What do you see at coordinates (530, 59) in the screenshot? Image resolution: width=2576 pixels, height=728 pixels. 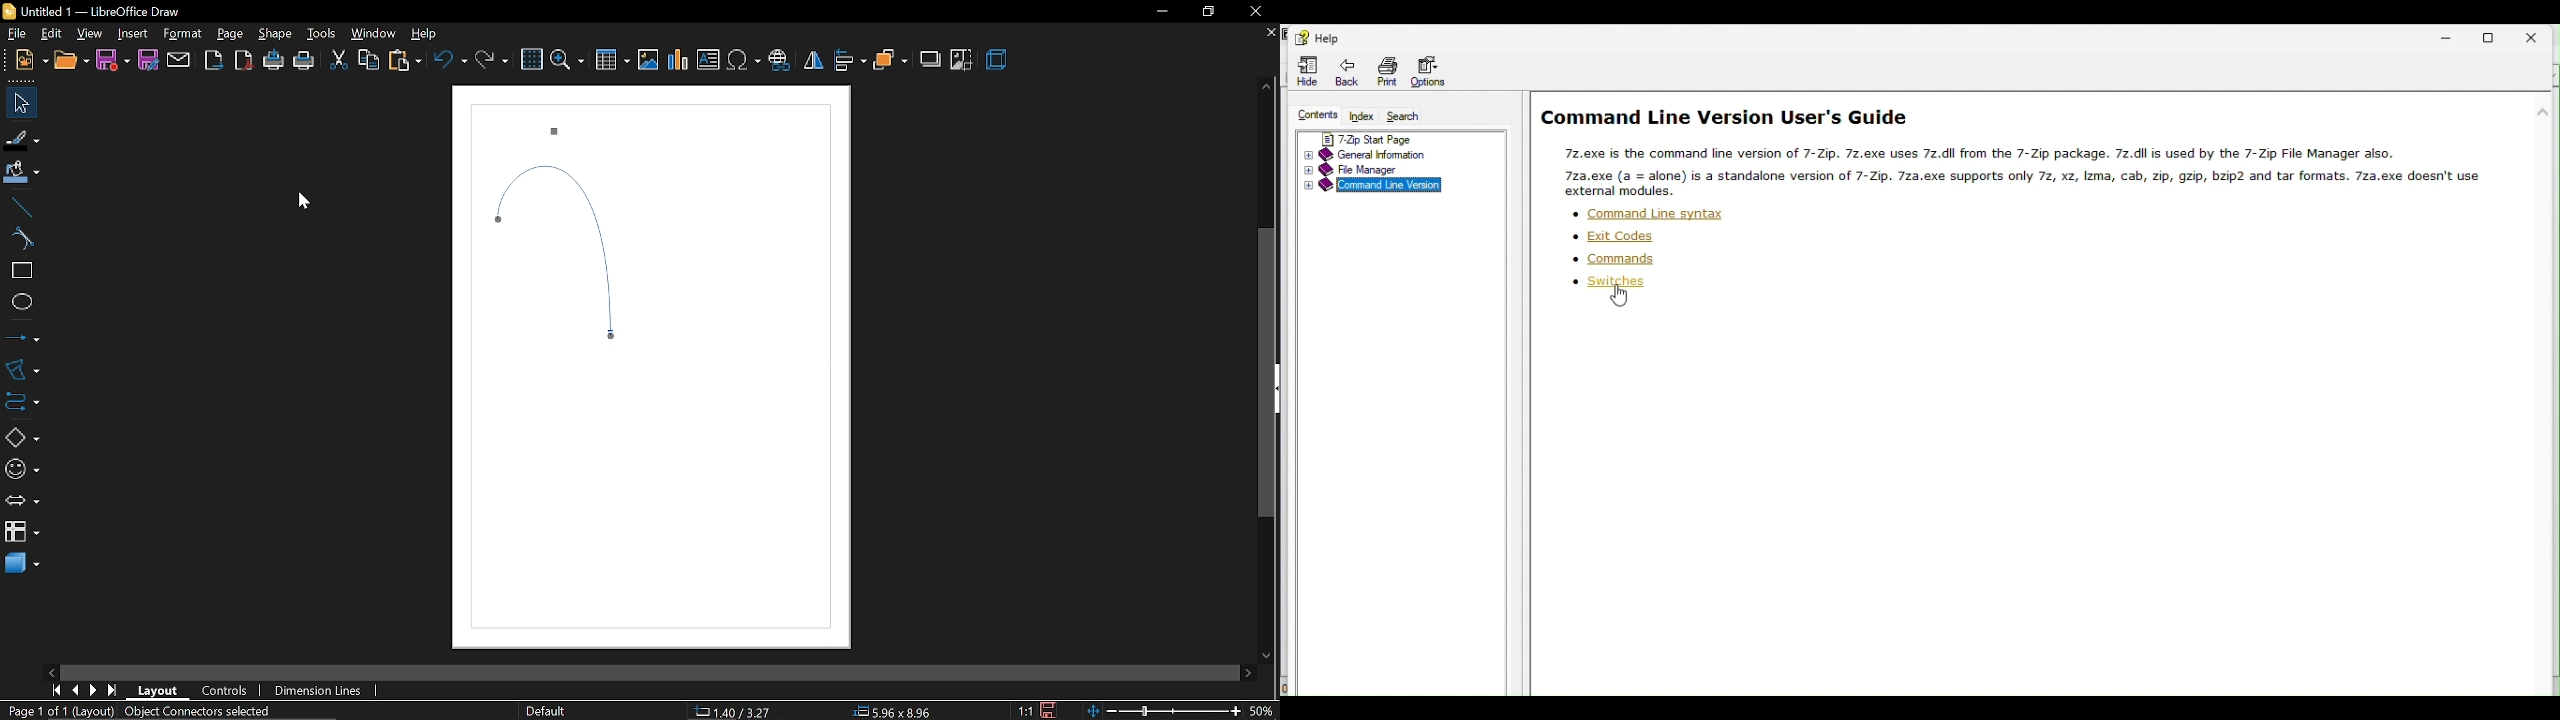 I see `grid` at bounding box center [530, 59].